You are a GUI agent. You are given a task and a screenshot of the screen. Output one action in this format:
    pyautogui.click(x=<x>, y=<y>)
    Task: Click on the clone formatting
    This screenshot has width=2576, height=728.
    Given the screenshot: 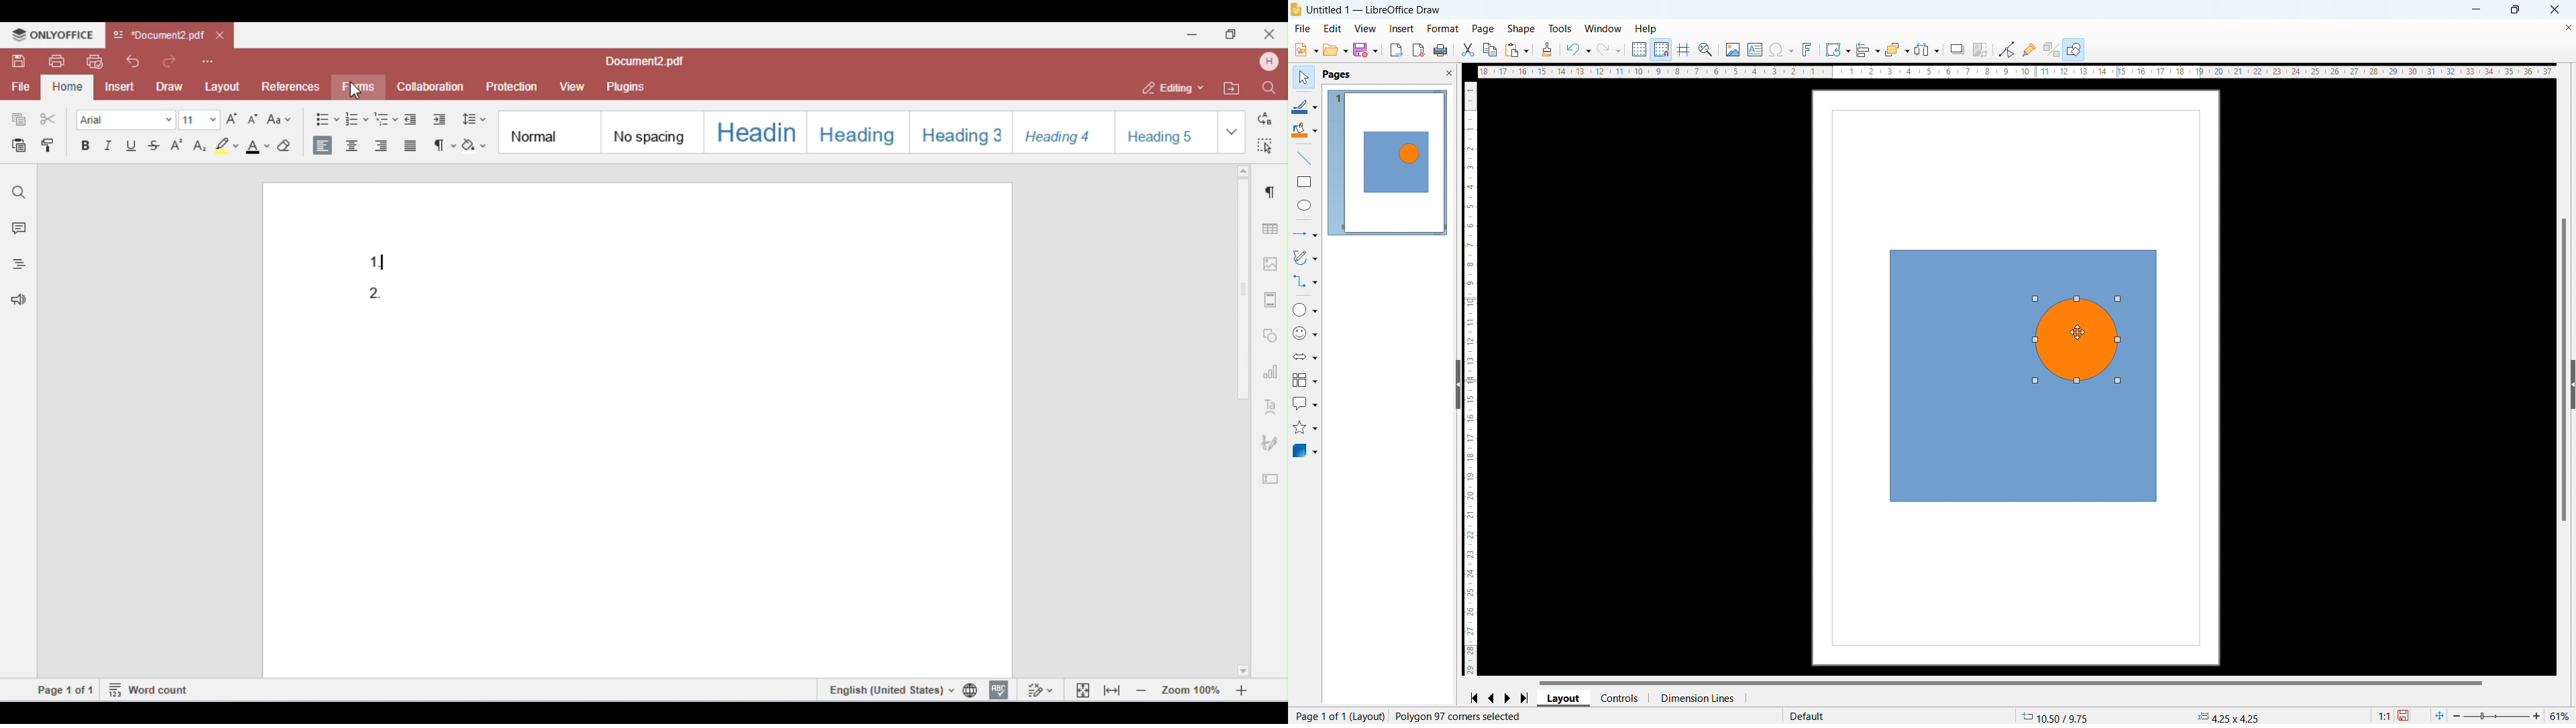 What is the action you would take?
    pyautogui.click(x=1547, y=49)
    